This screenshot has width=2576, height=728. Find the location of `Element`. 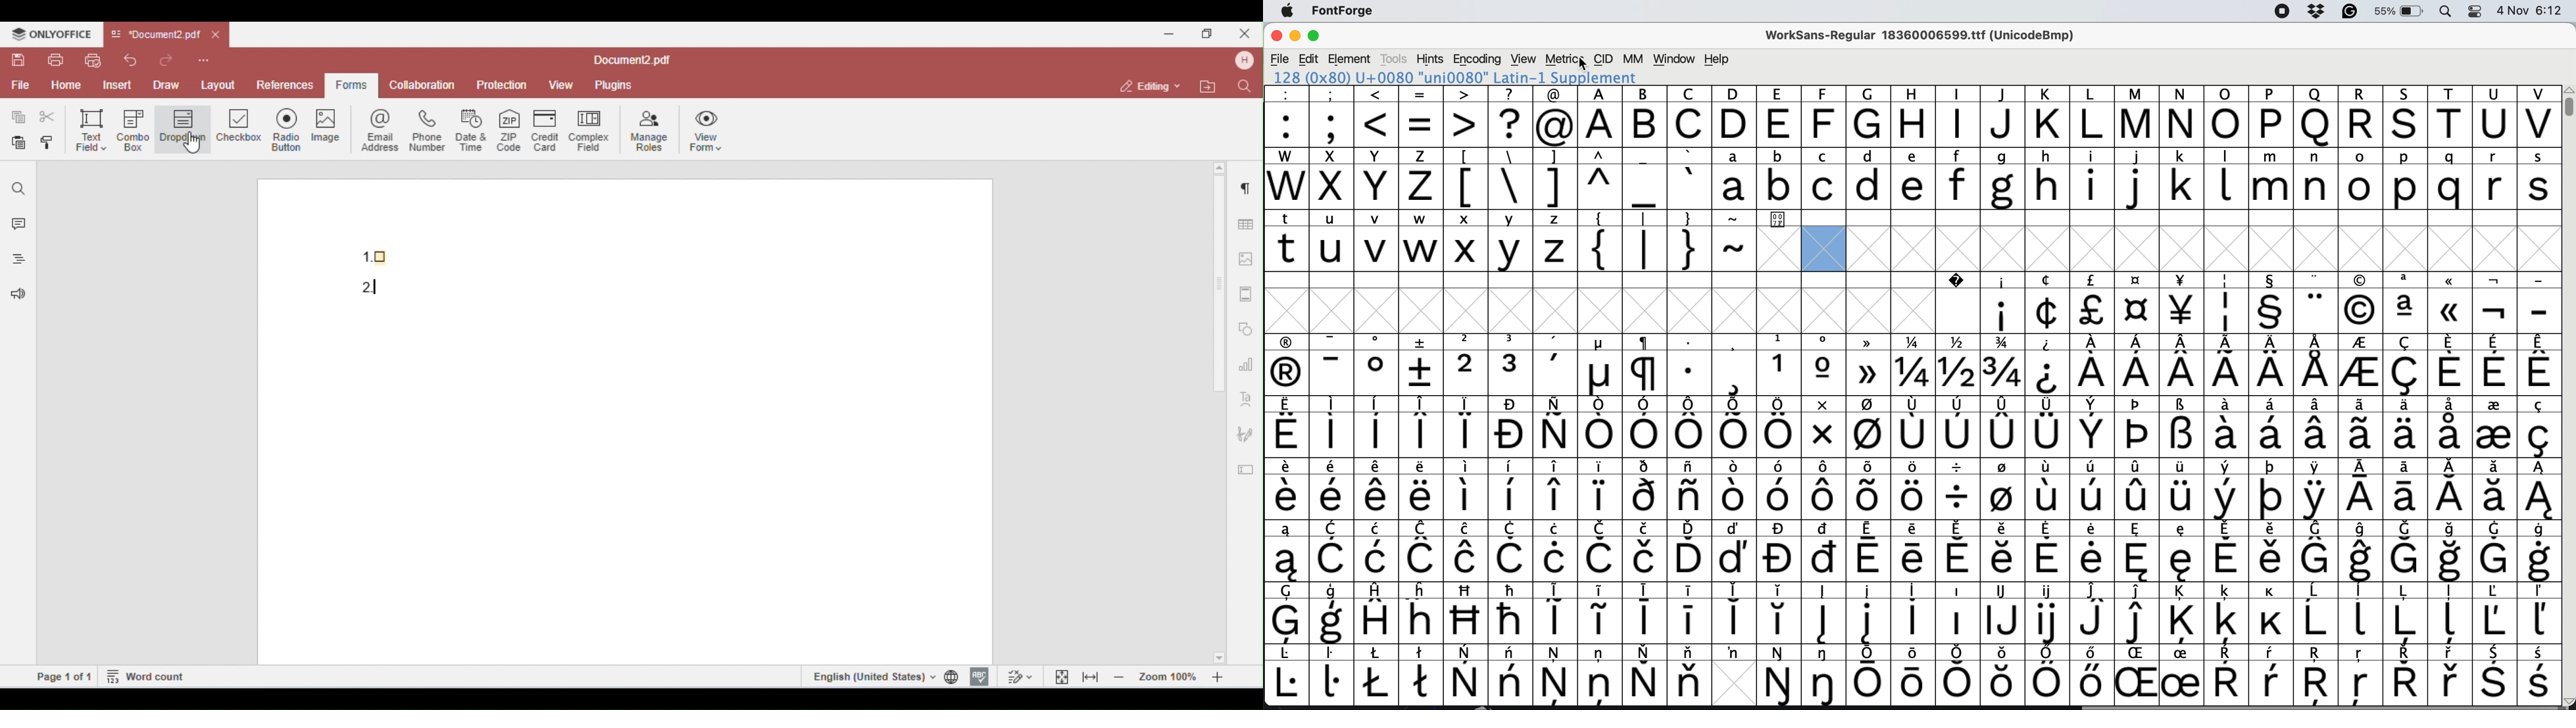

Element is located at coordinates (1350, 59).